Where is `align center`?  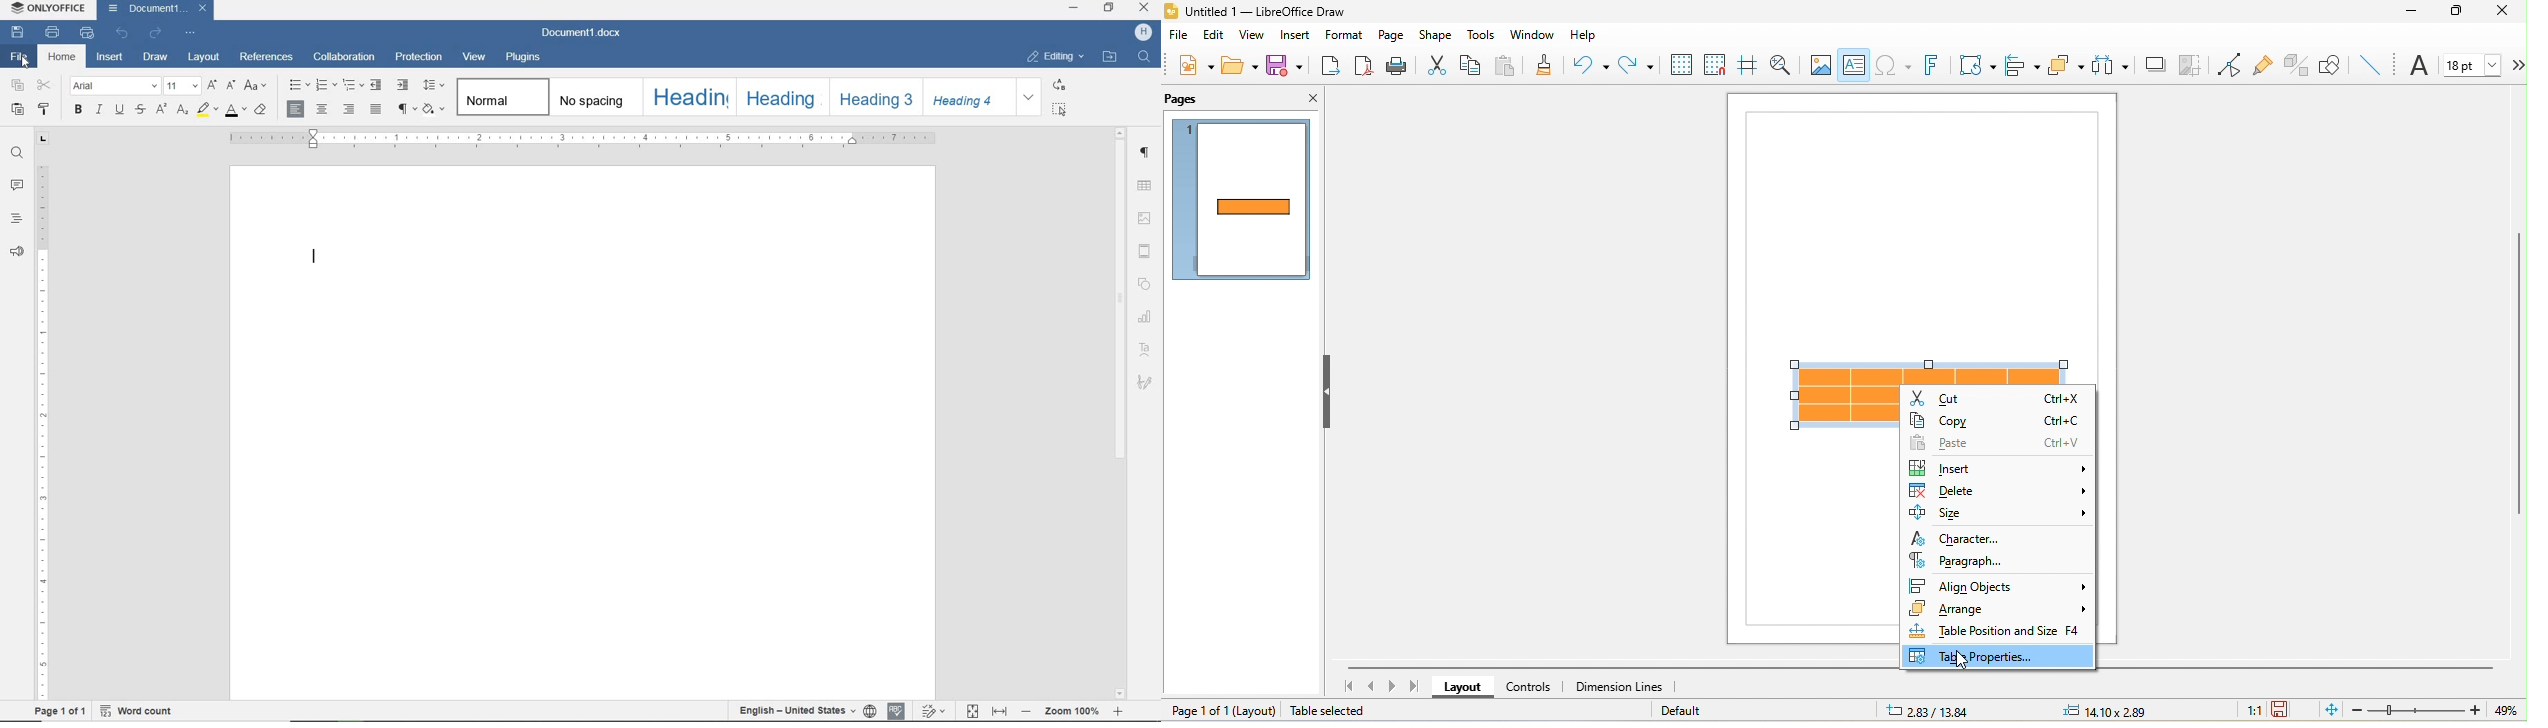
align center is located at coordinates (322, 109).